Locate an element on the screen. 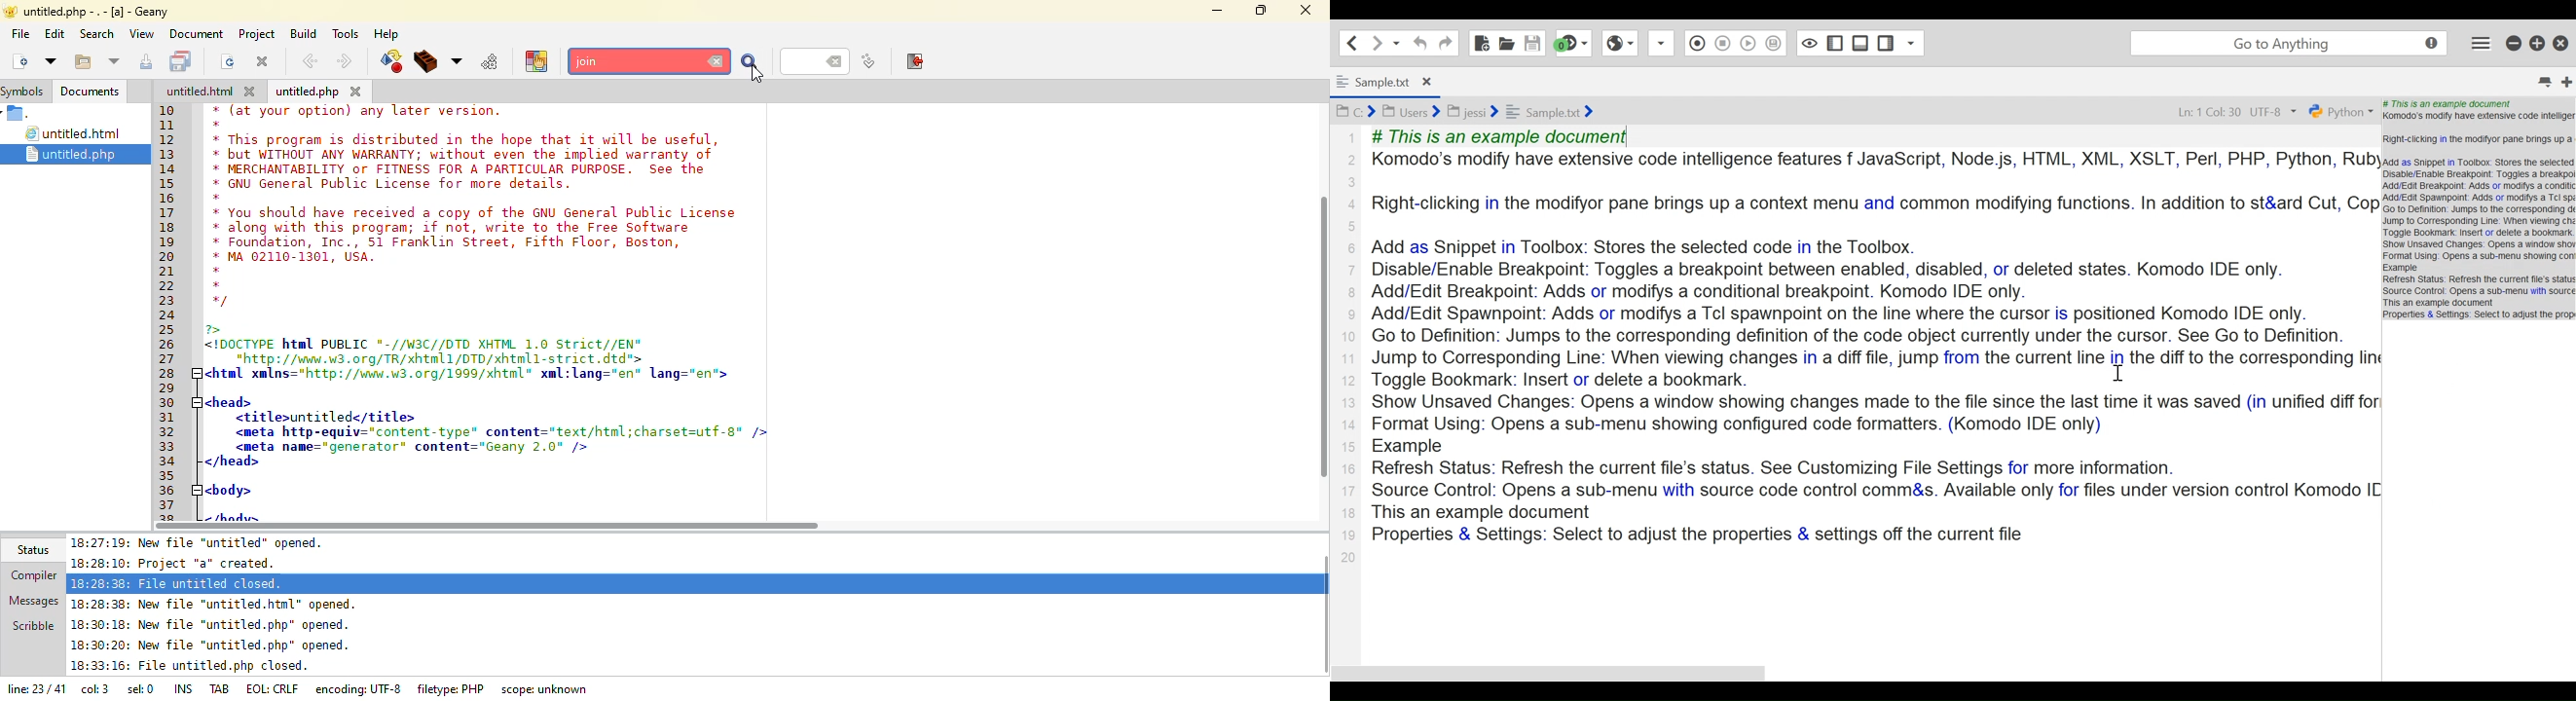 This screenshot has width=2576, height=728. <title>untitled</title> is located at coordinates (326, 418).